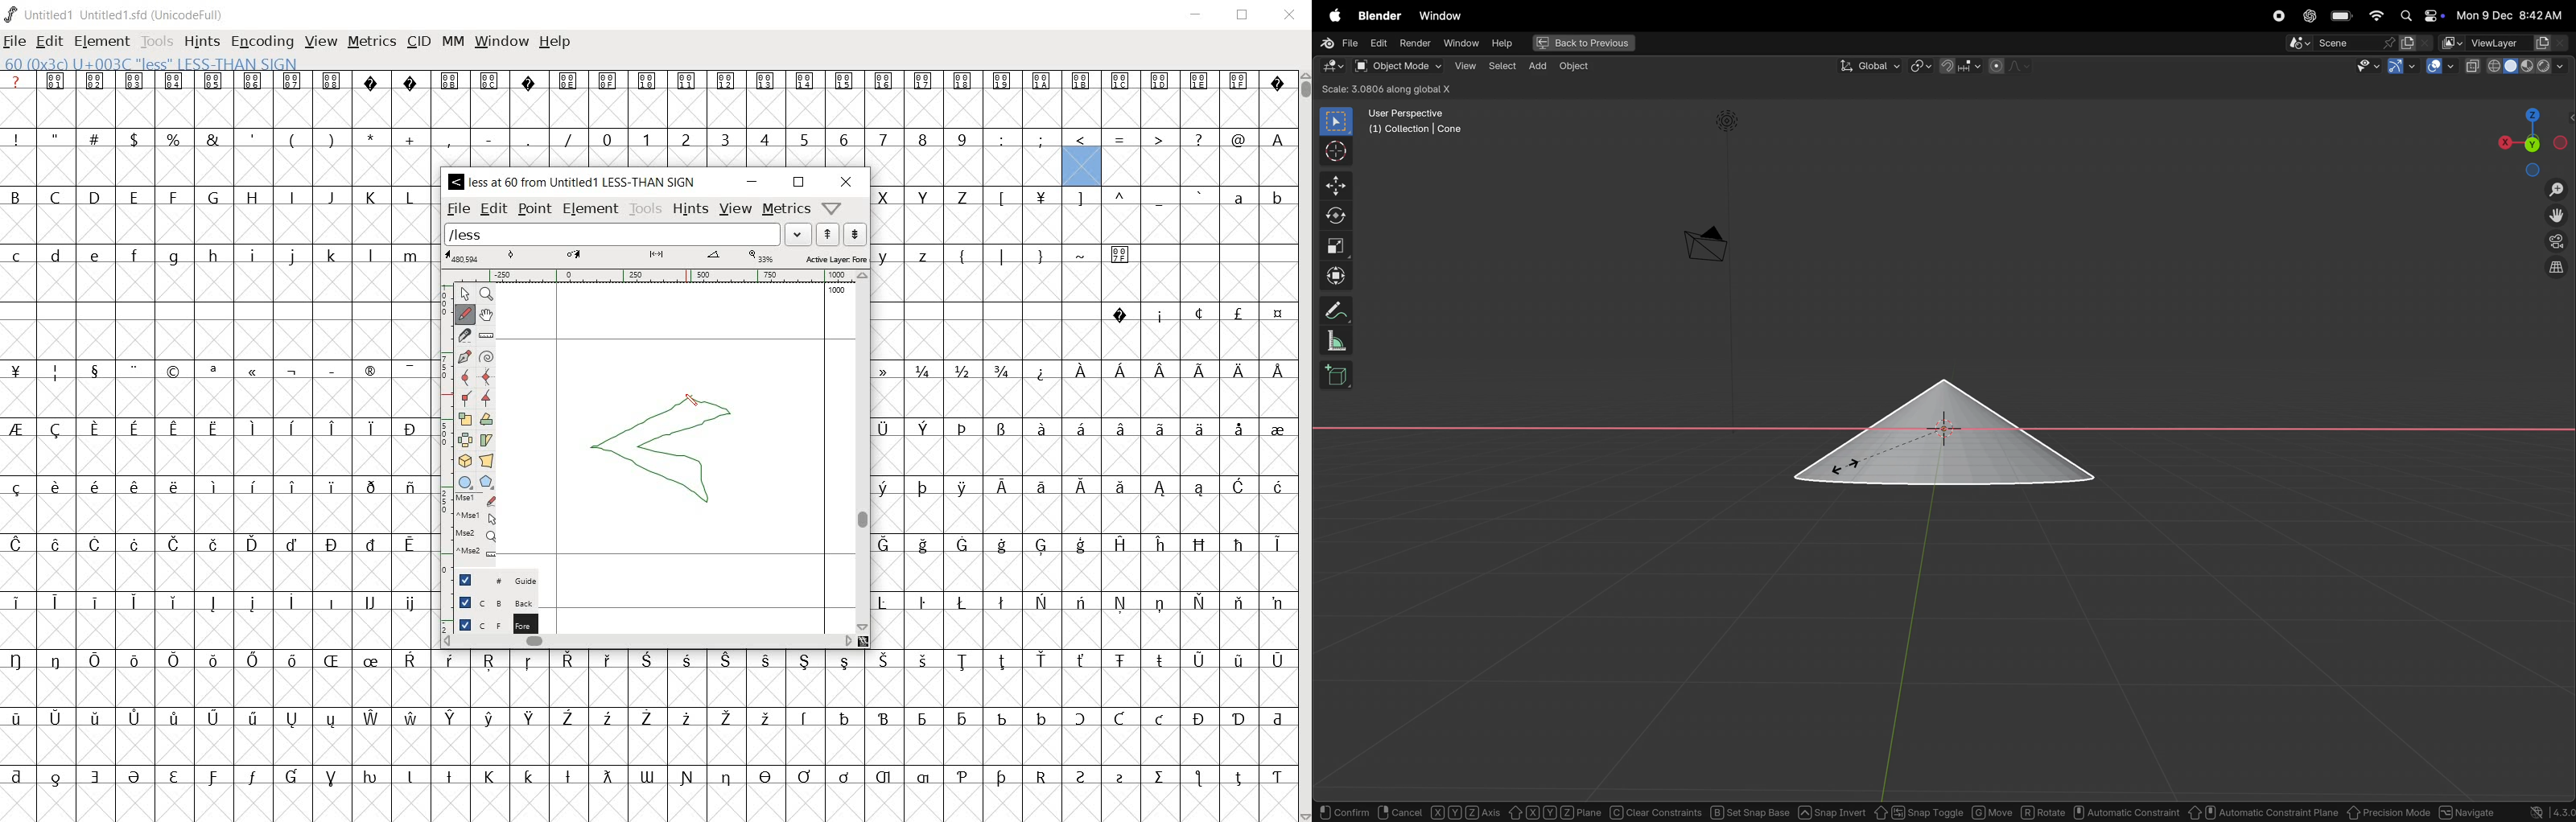 This screenshot has height=840, width=2576. I want to click on battery, so click(2343, 15).